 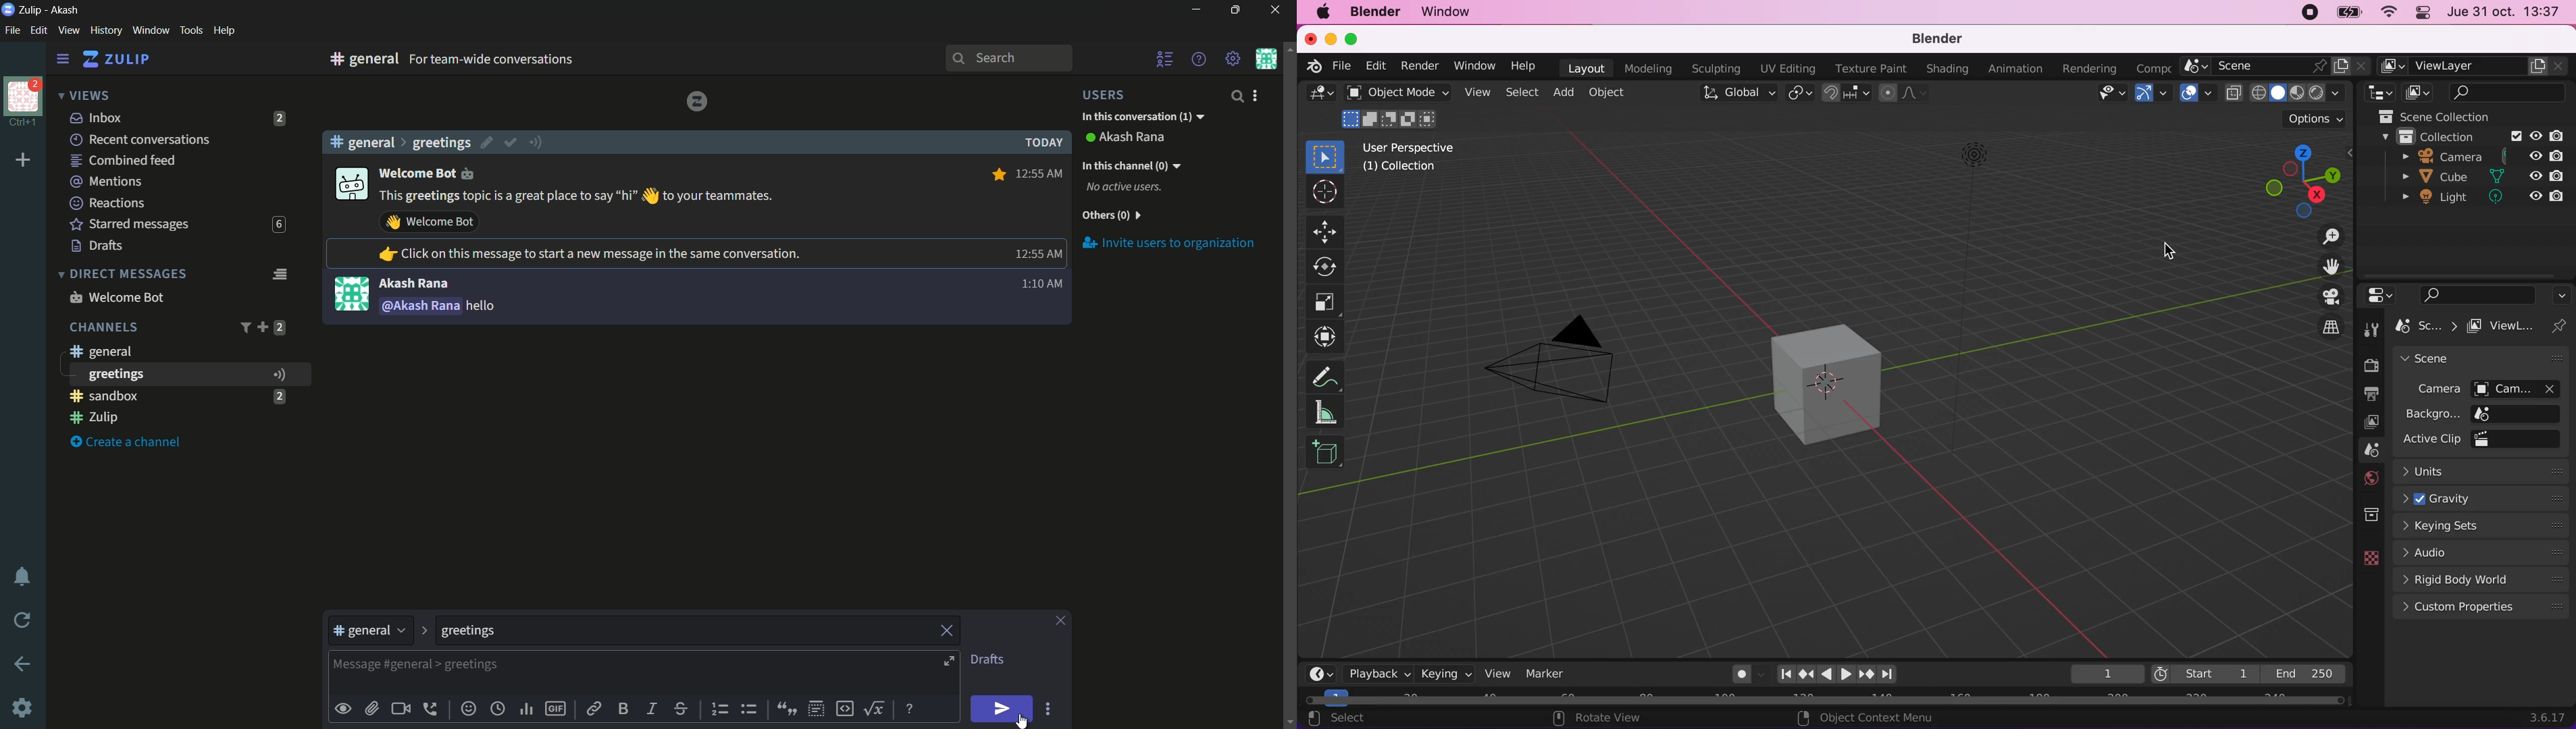 What do you see at coordinates (2346, 12) in the screenshot?
I see `battery` at bounding box center [2346, 12].